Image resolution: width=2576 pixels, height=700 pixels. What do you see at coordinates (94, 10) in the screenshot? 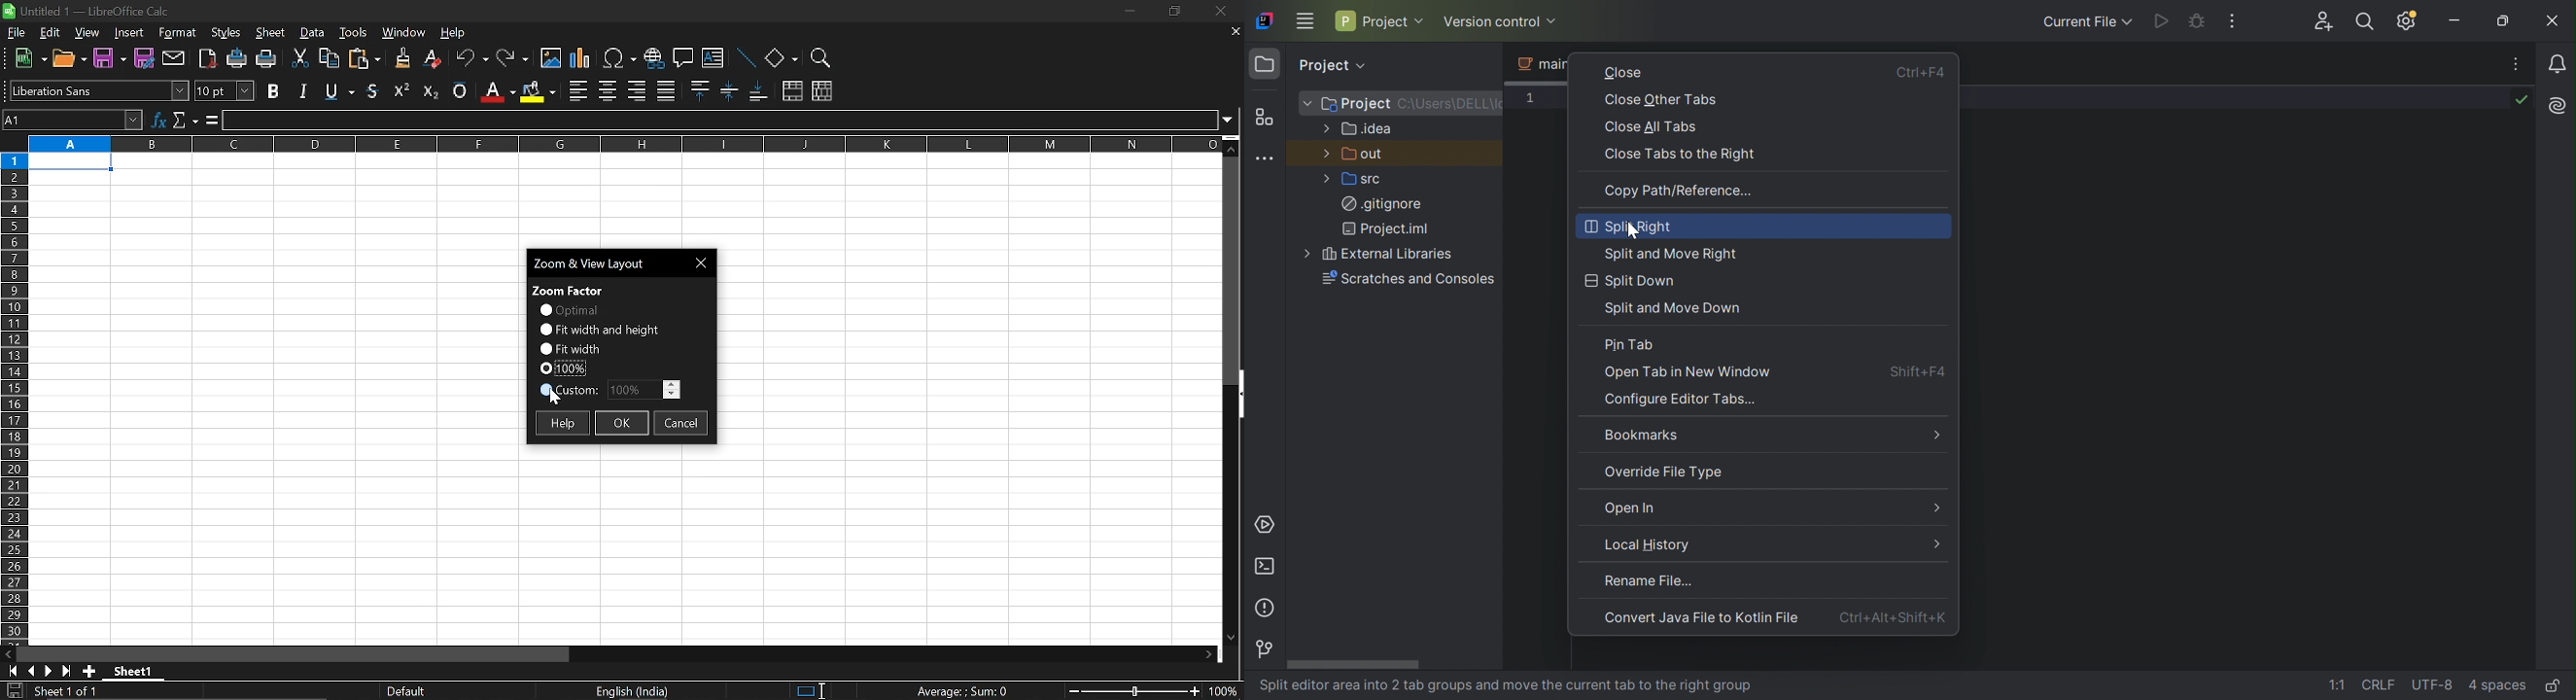
I see `Current window` at bounding box center [94, 10].